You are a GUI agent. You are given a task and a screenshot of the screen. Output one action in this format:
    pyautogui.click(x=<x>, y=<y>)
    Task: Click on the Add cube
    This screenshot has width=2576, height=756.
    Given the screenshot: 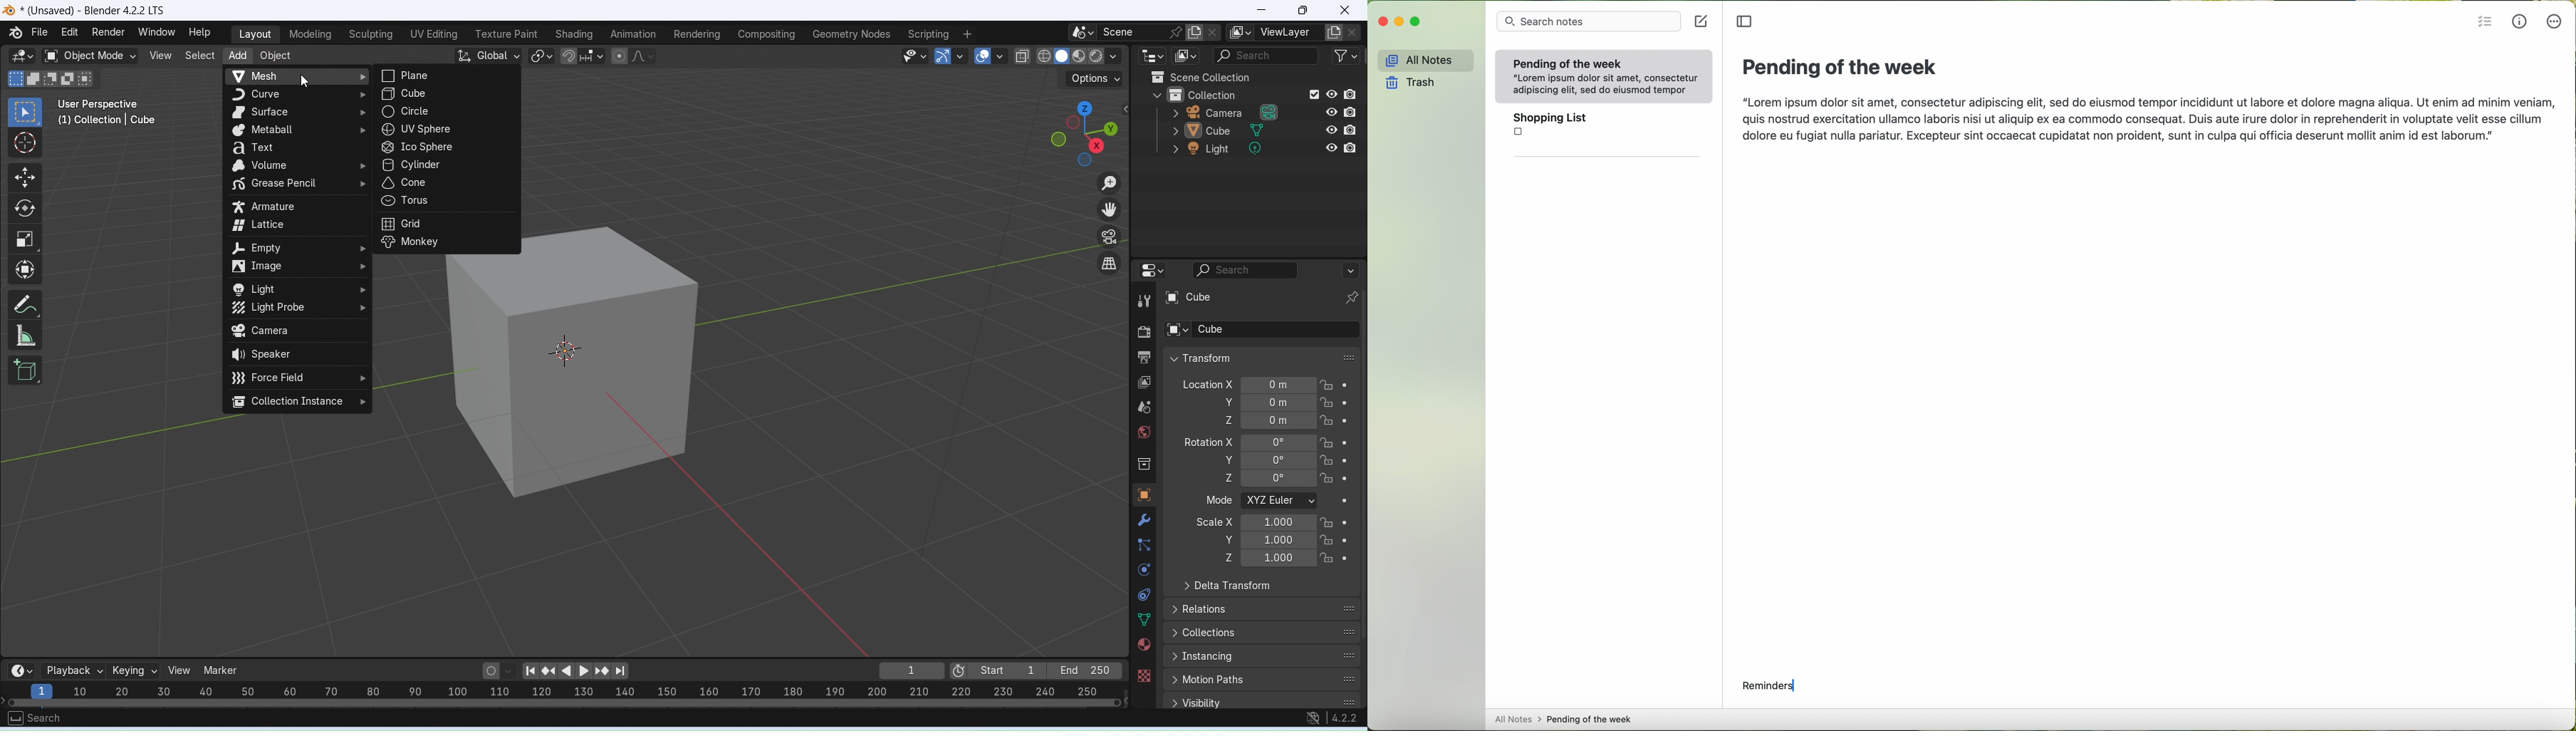 What is the action you would take?
    pyautogui.click(x=26, y=369)
    